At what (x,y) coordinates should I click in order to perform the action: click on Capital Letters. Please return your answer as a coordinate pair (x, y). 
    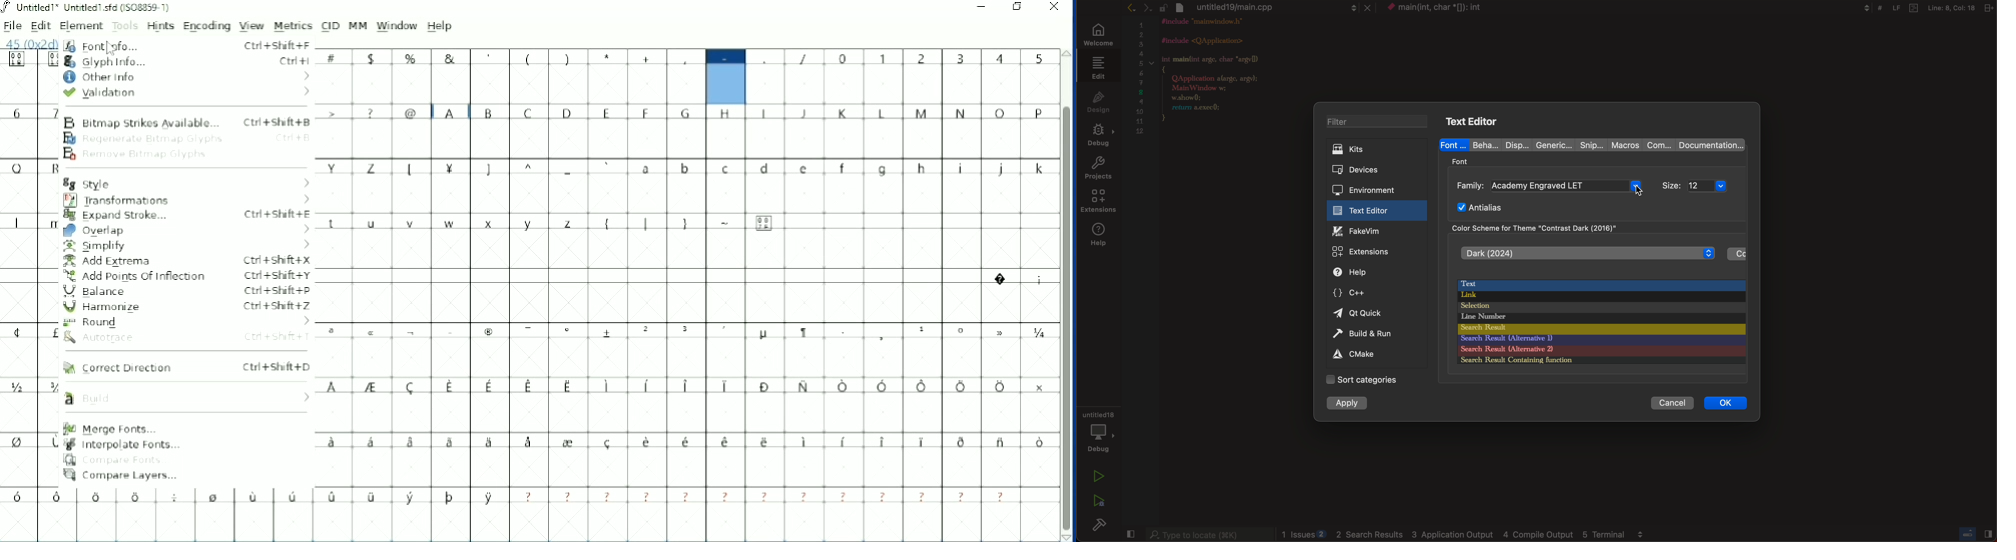
    Looking at the image, I should click on (192, 168).